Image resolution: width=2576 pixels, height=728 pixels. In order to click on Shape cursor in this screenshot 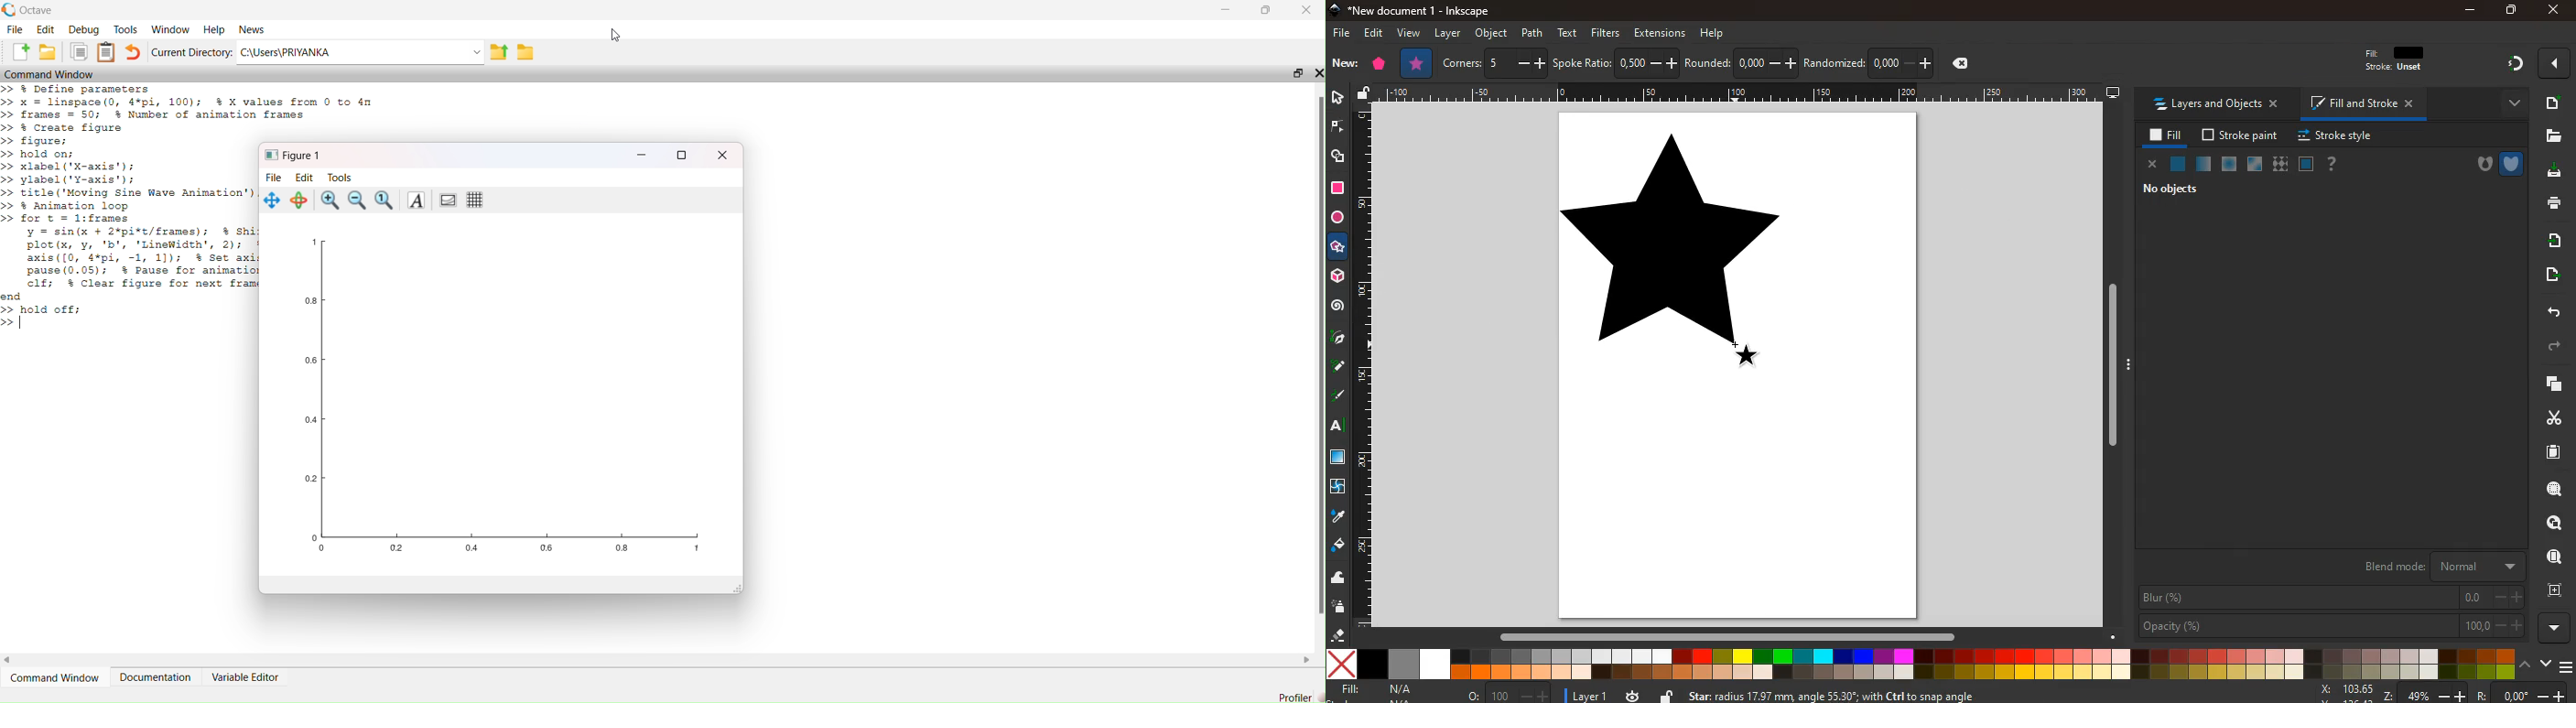, I will do `click(1743, 352)`.